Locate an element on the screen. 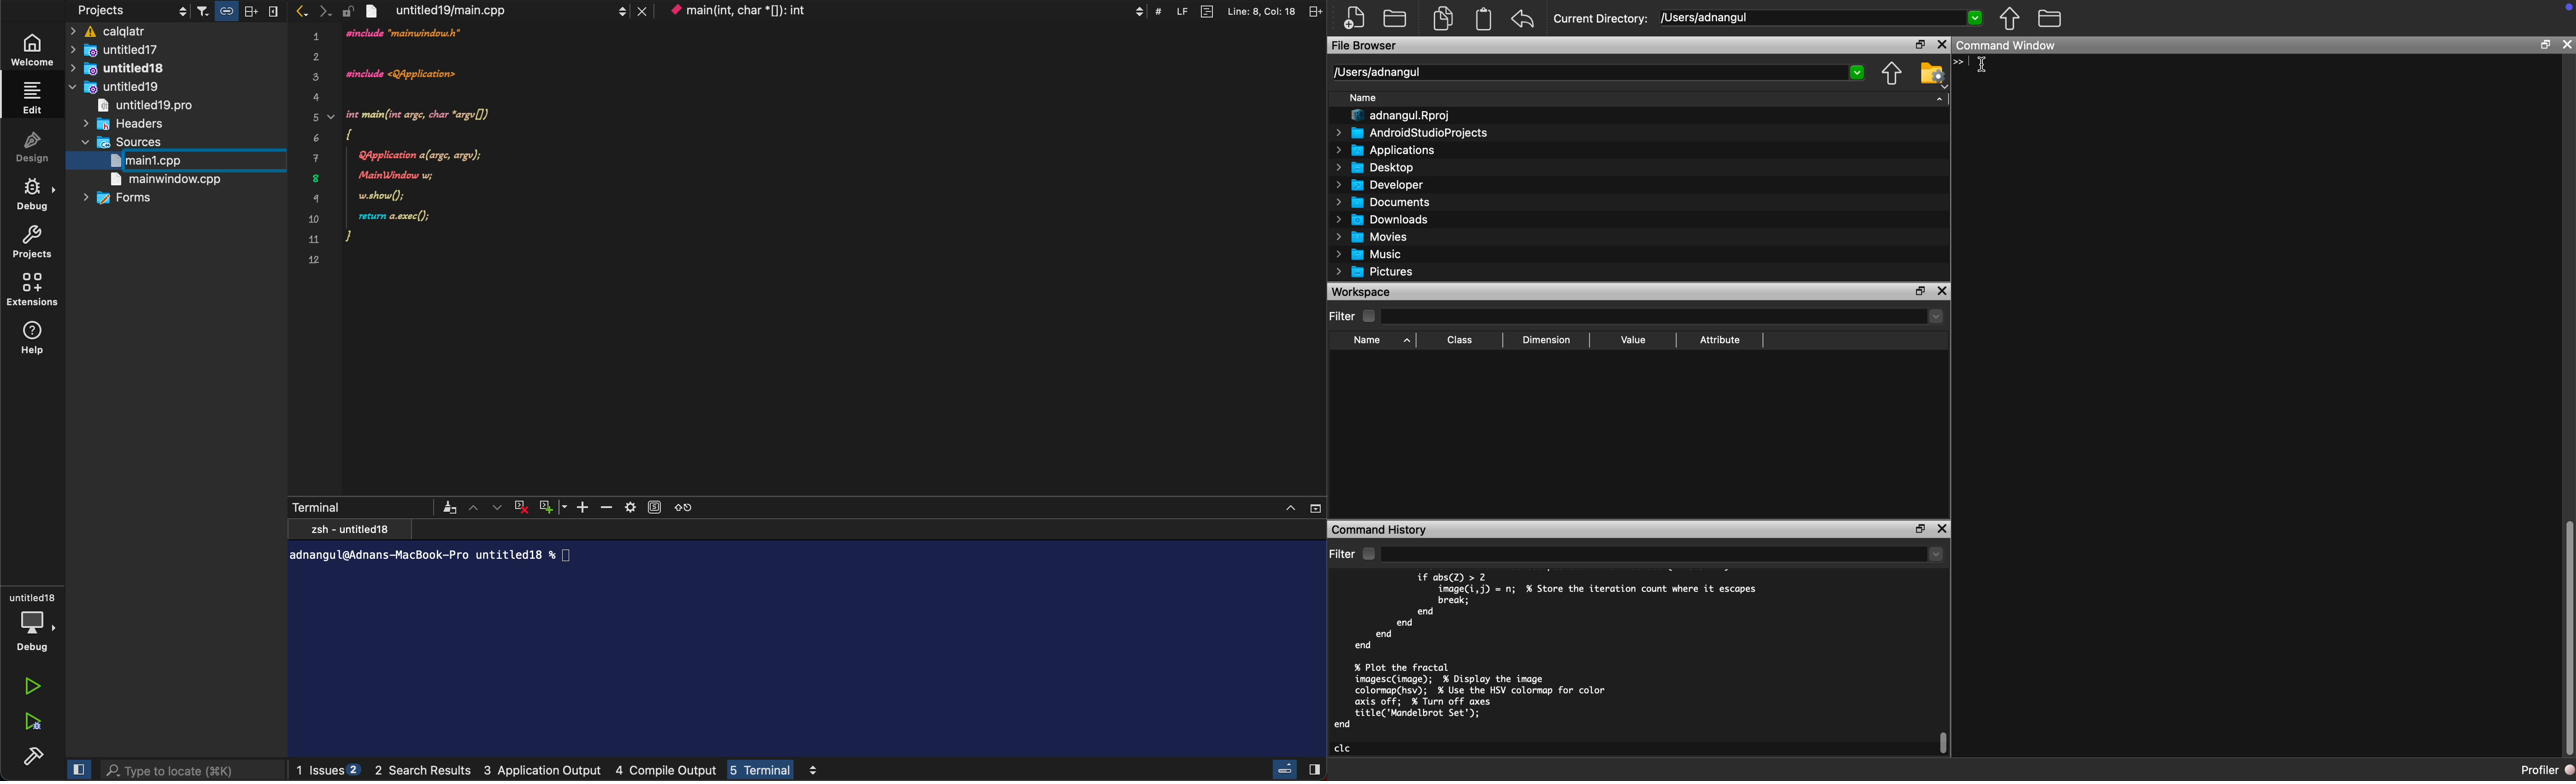 The height and width of the screenshot is (784, 2576). debug is located at coordinates (34, 619).